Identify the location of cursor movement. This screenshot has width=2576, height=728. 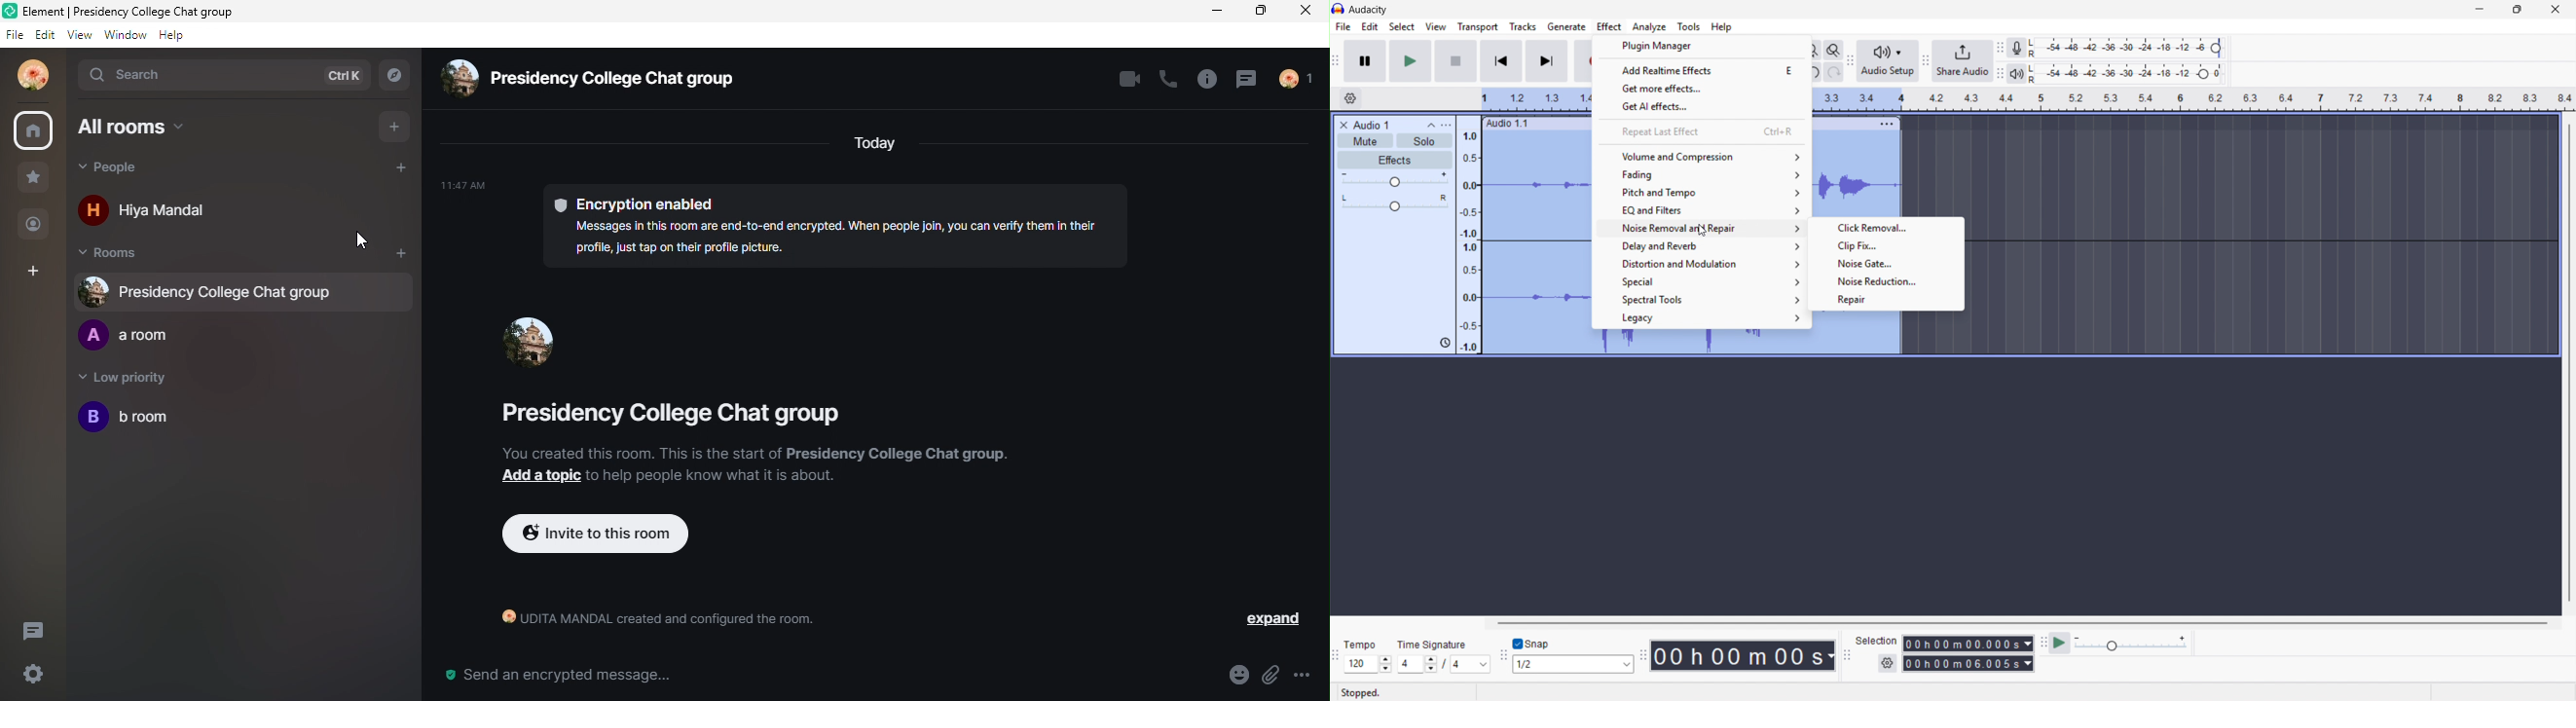
(545, 353).